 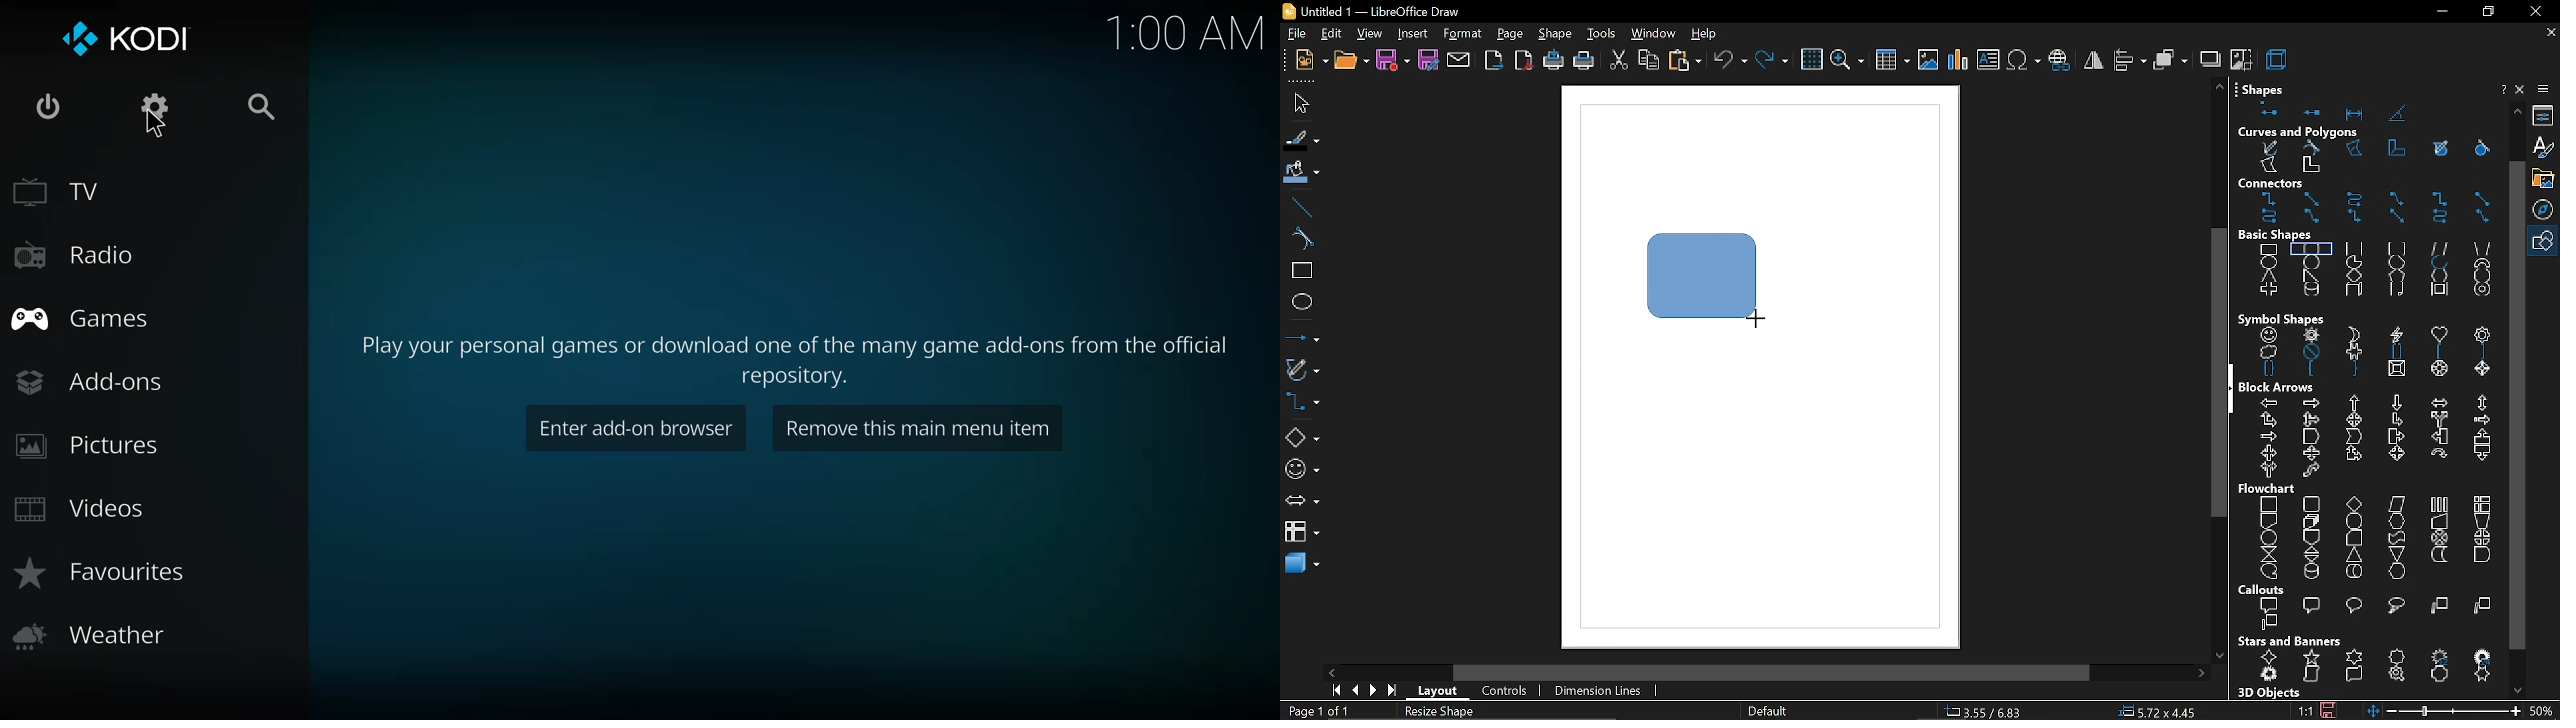 What do you see at coordinates (2440, 13) in the screenshot?
I see `minimize` at bounding box center [2440, 13].